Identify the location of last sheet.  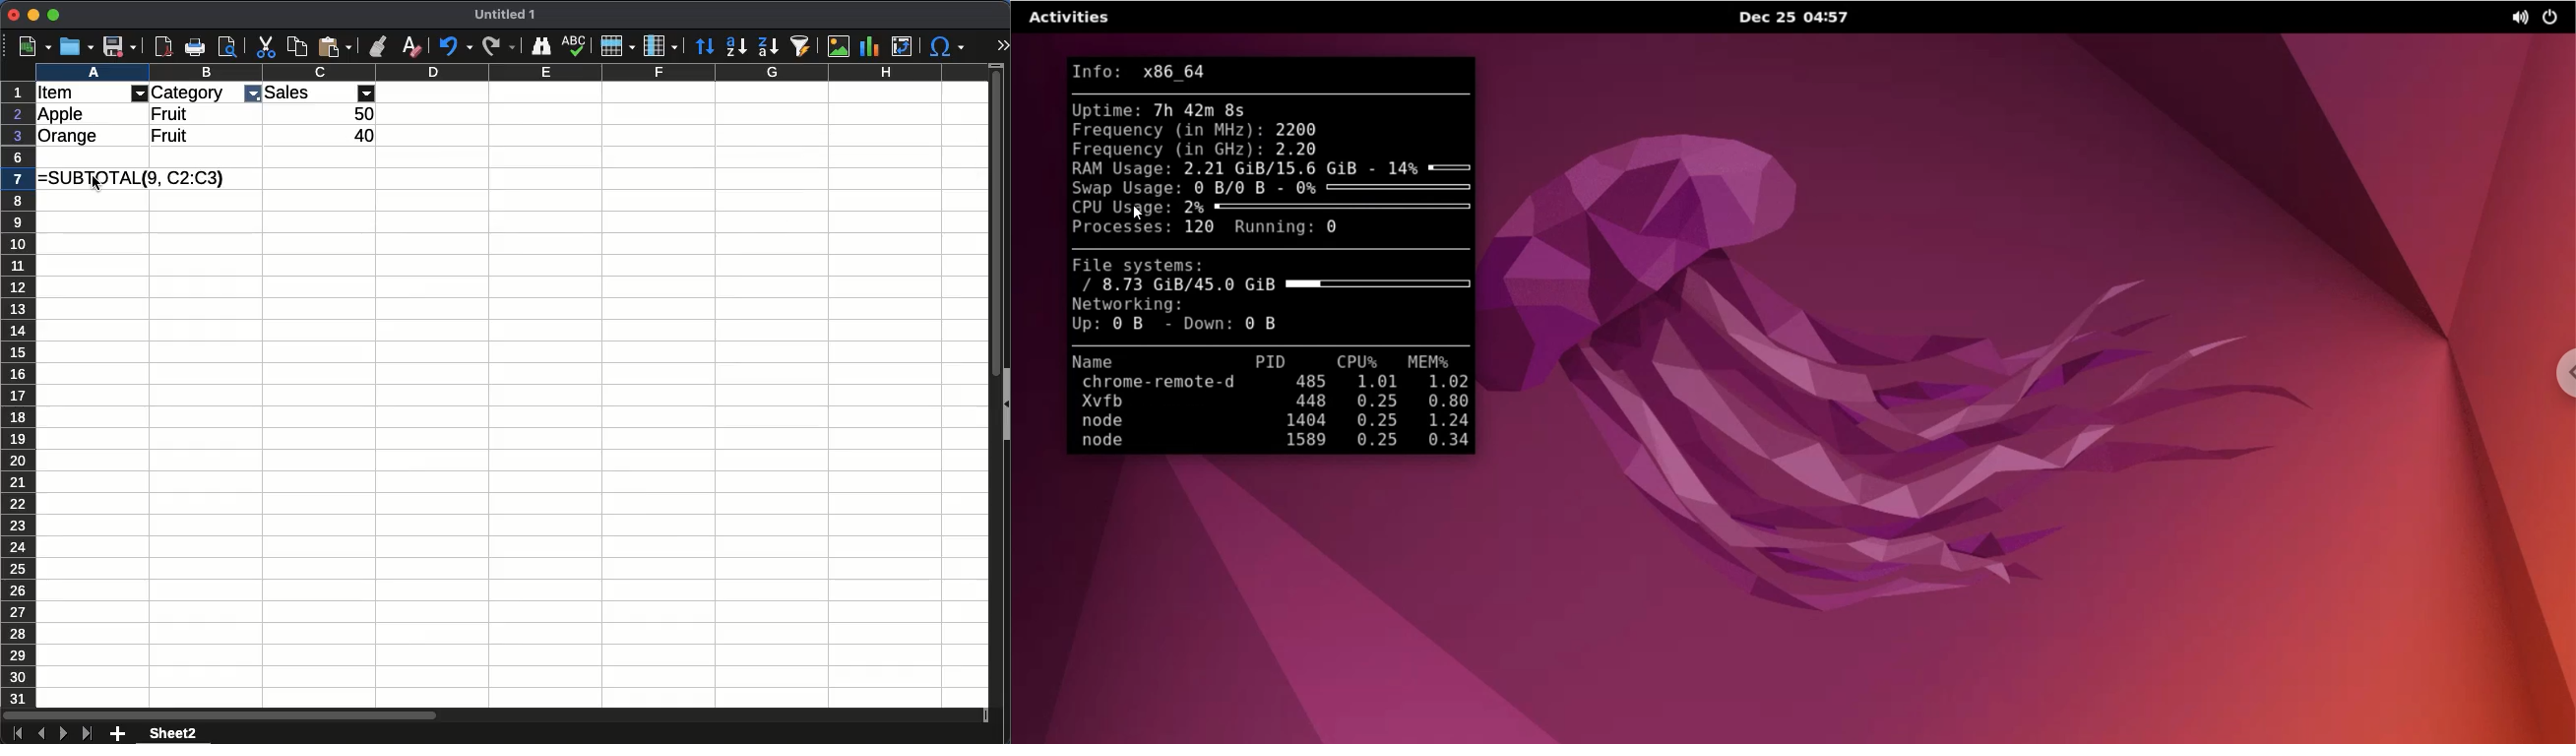
(87, 734).